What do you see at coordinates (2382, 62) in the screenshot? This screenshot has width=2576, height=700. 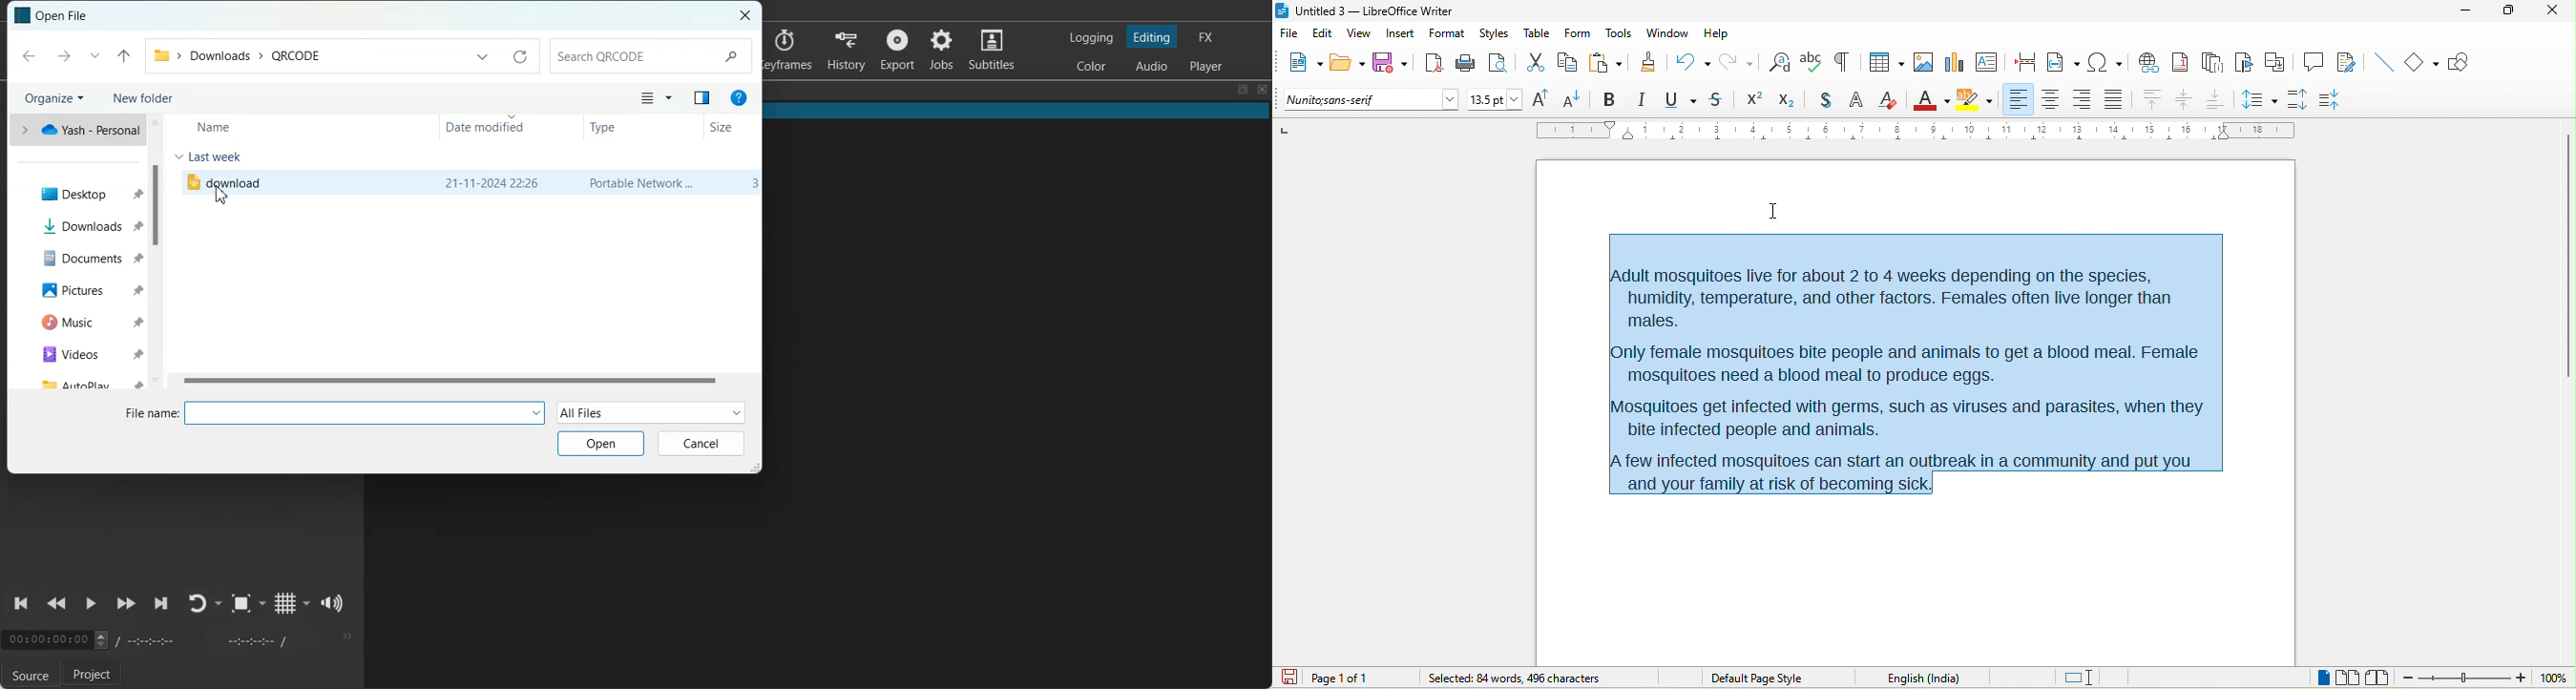 I see `insert line` at bounding box center [2382, 62].